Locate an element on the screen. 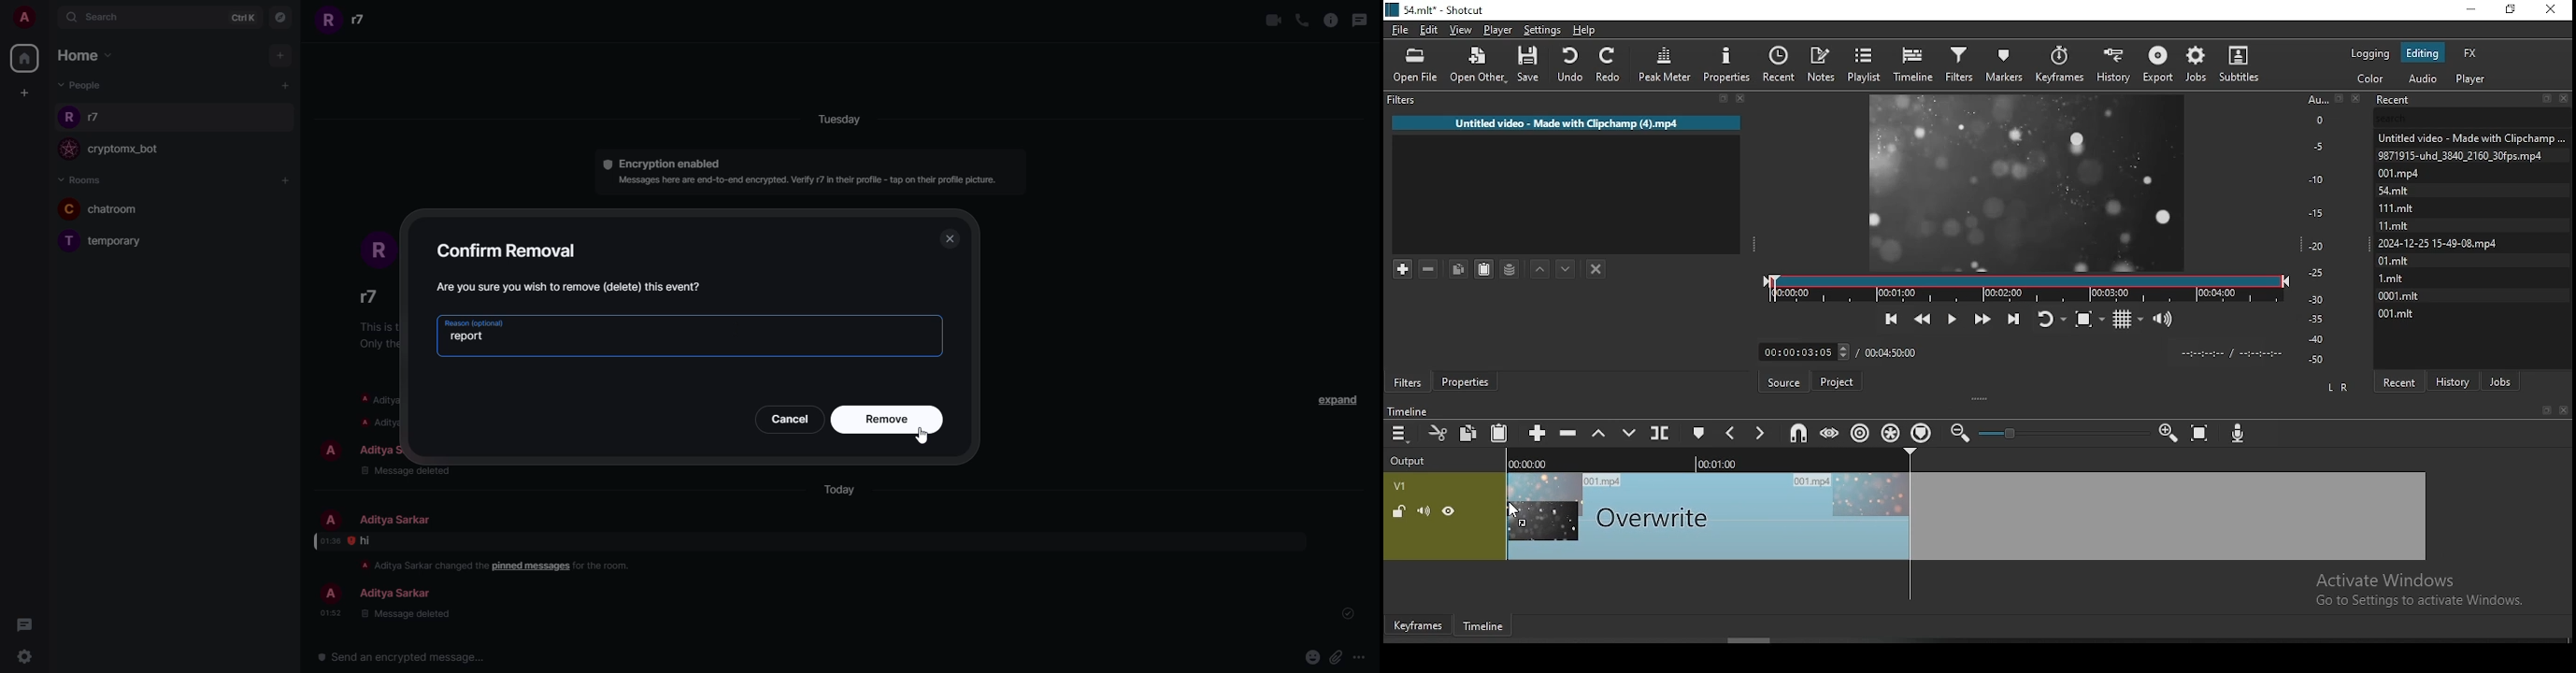 The width and height of the screenshot is (2576, 700). close window is located at coordinates (2551, 8).